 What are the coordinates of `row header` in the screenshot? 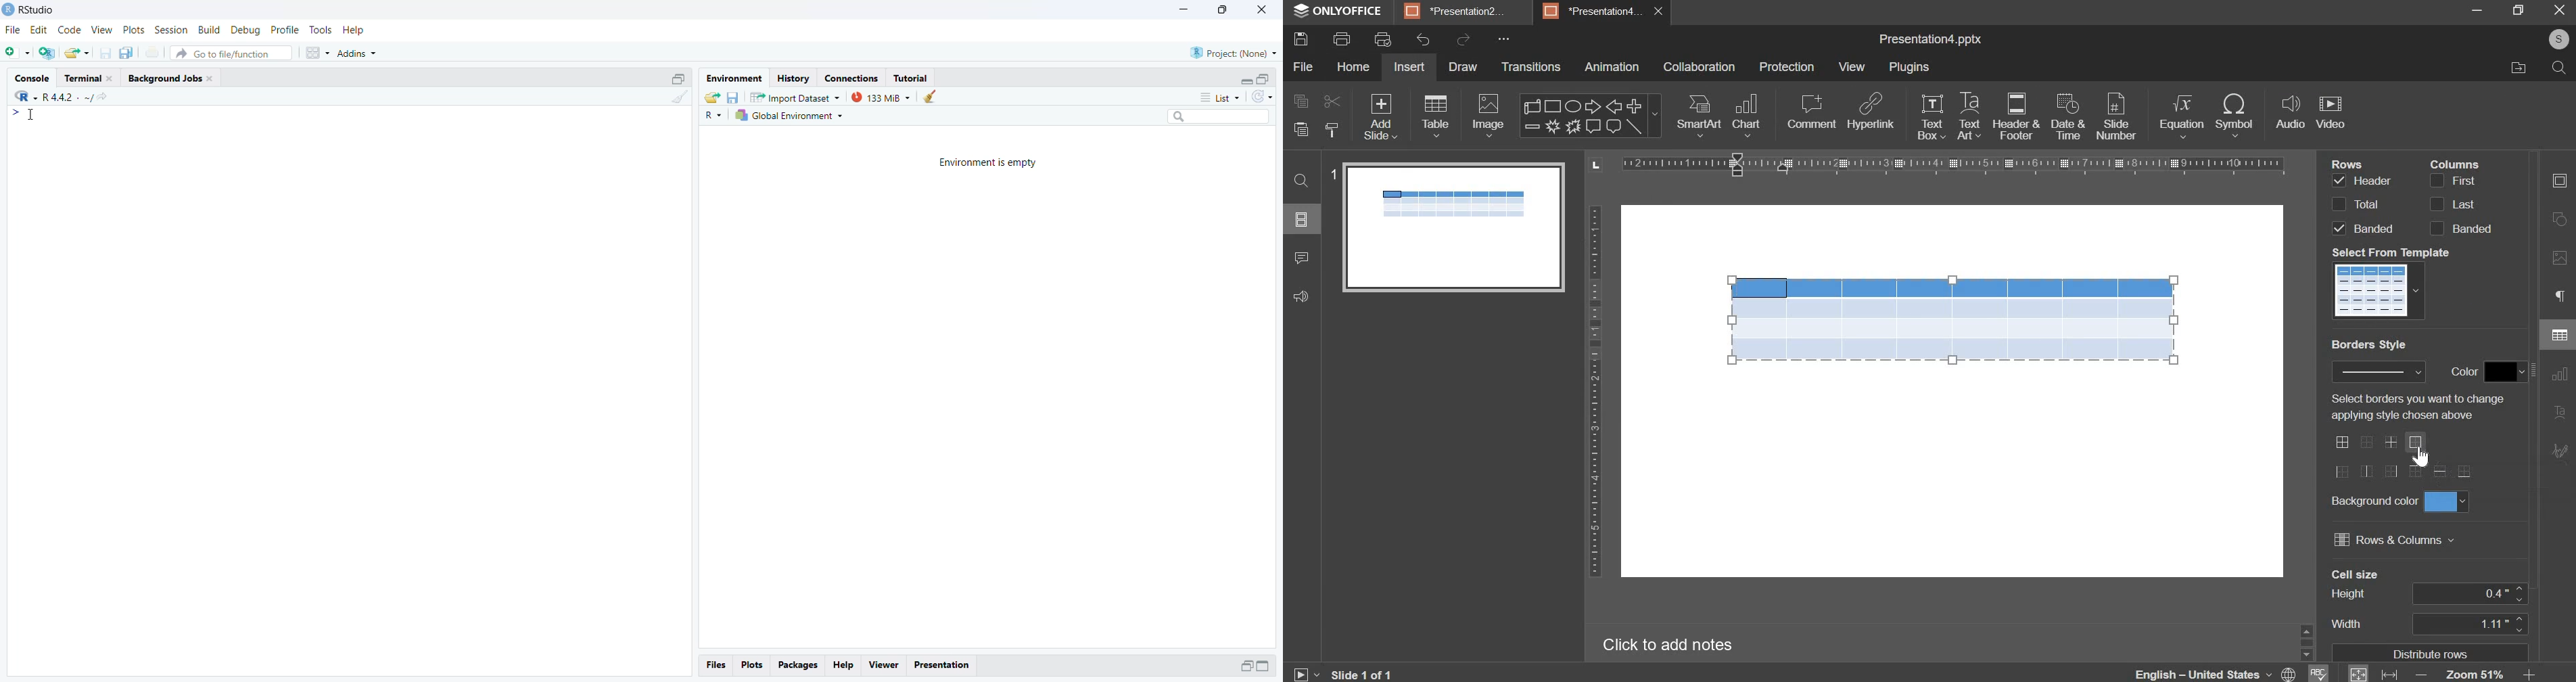 It's located at (2361, 180).